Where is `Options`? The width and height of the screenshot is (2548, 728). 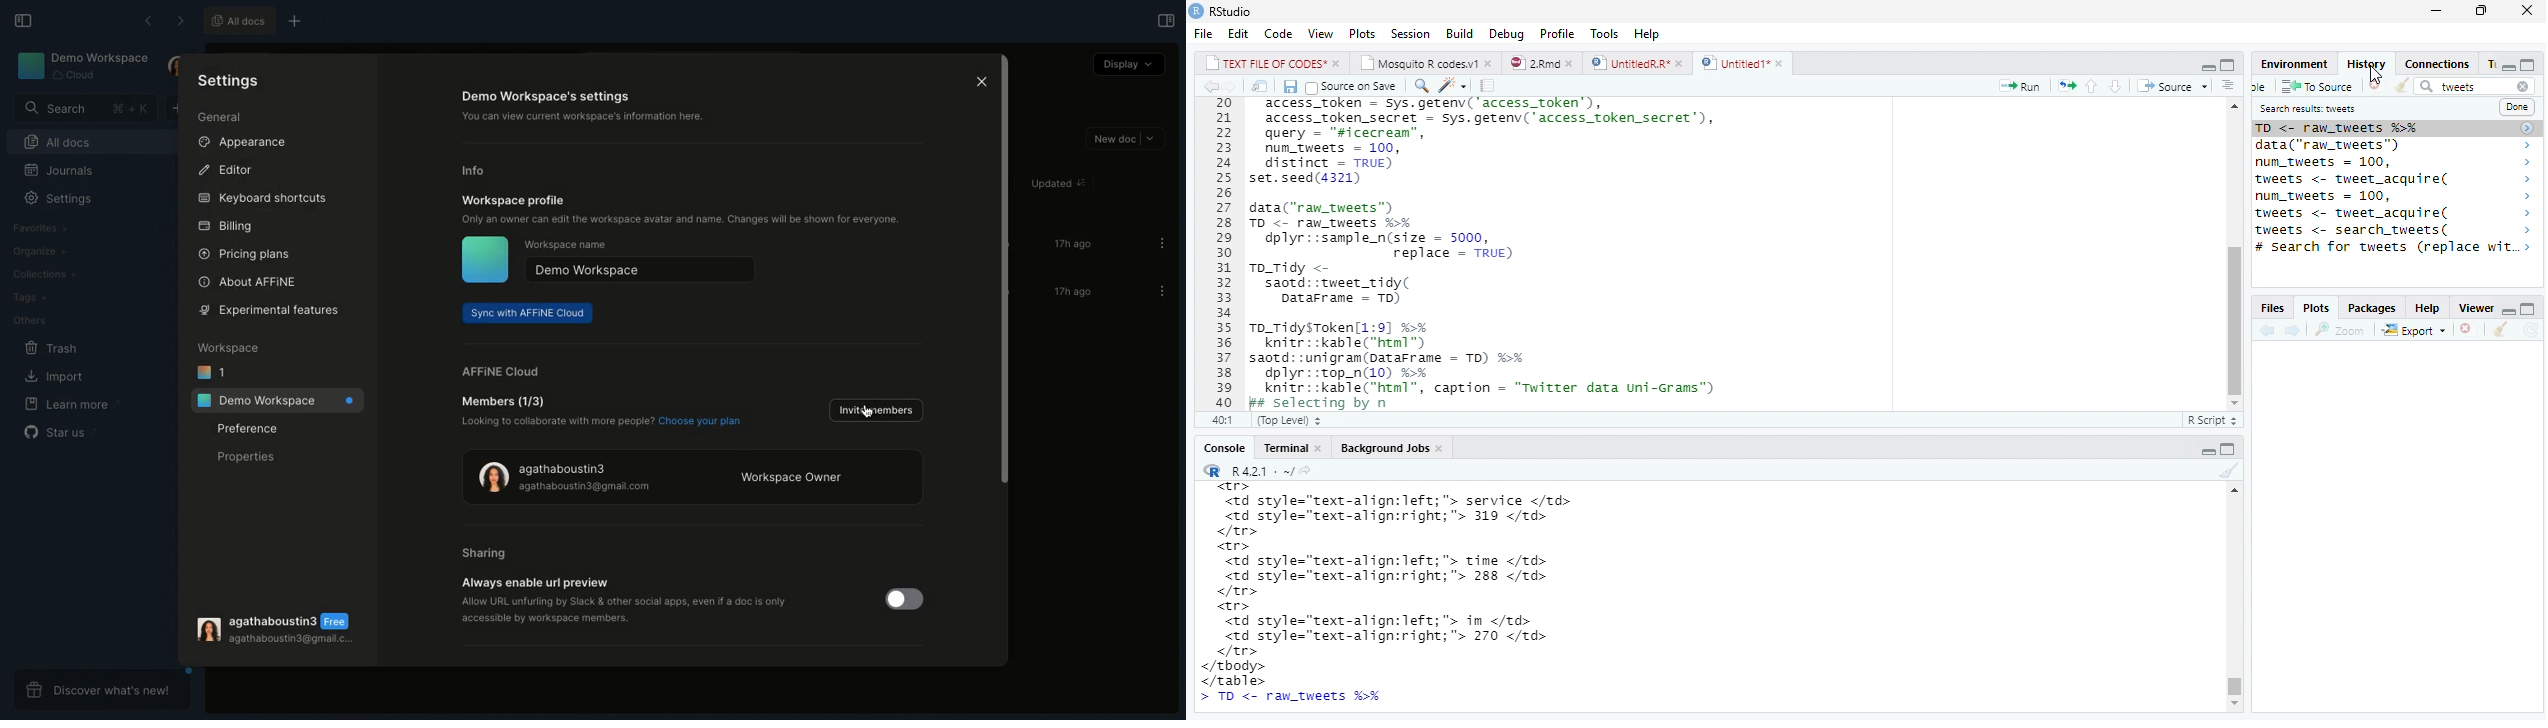
Options is located at coordinates (1157, 243).